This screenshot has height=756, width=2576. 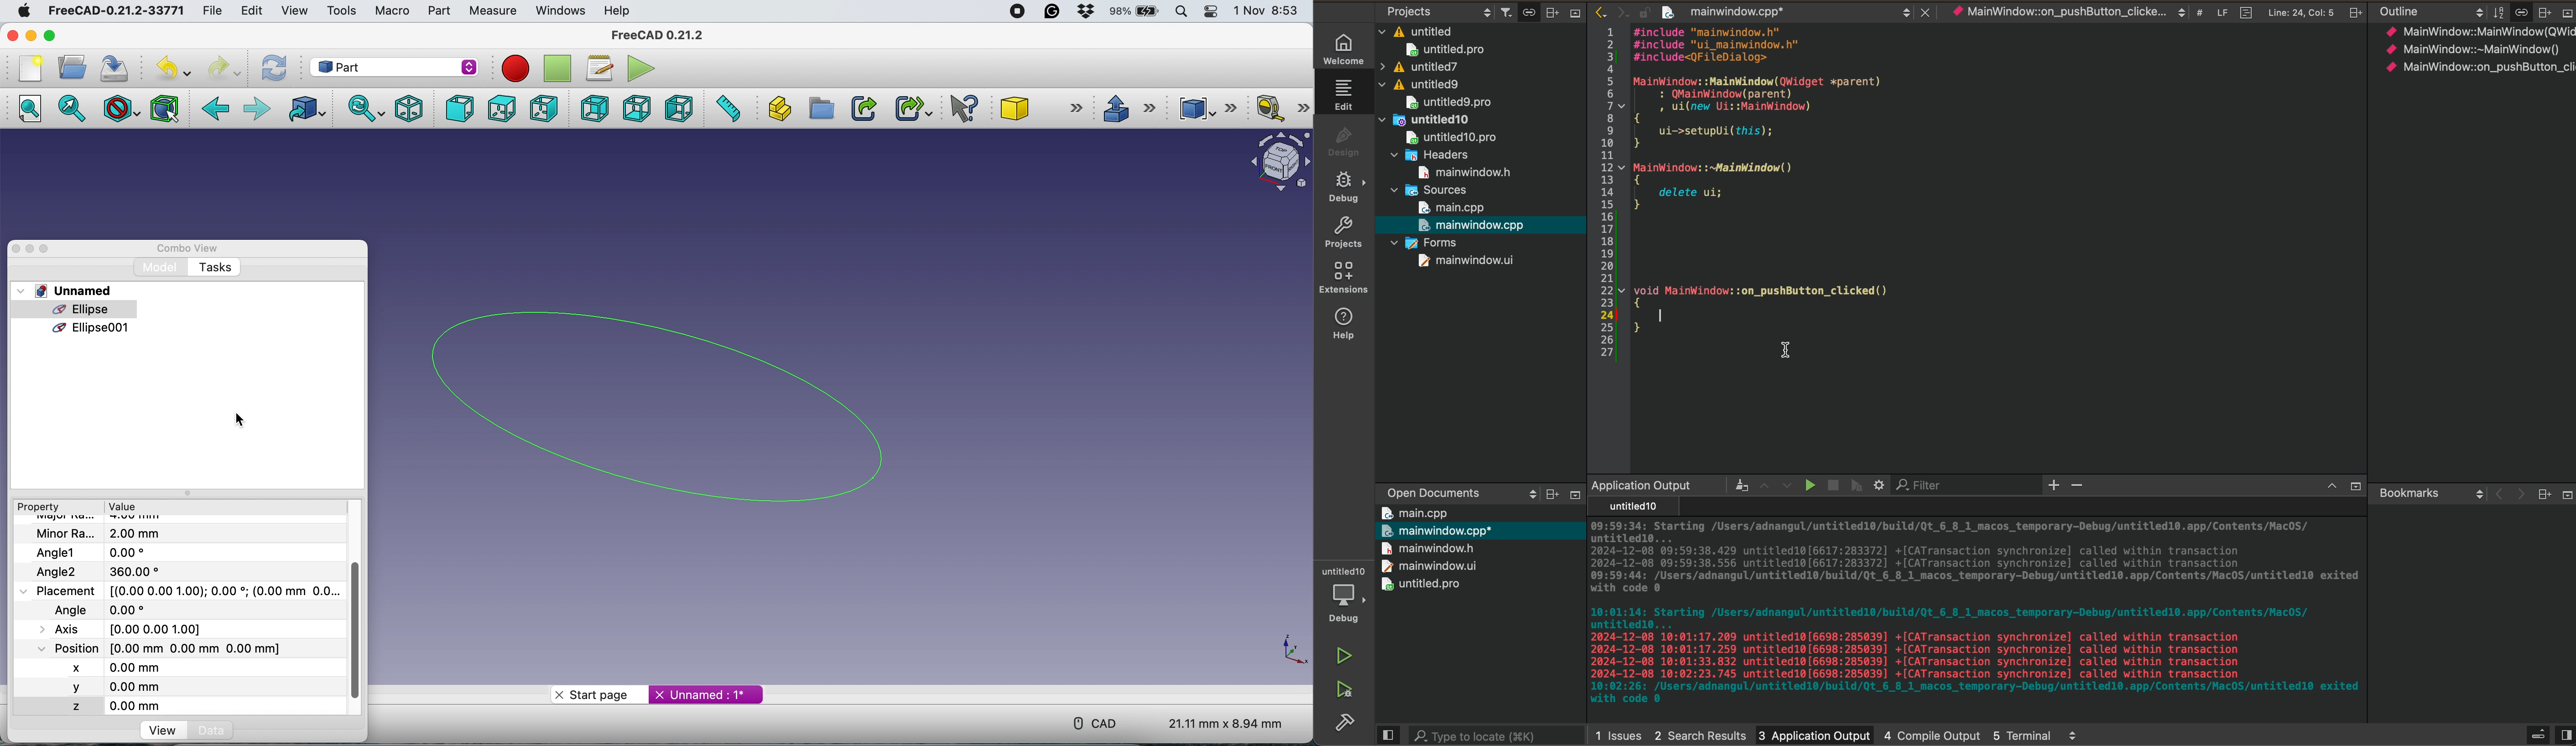 I want to click on create part, so click(x=775, y=109).